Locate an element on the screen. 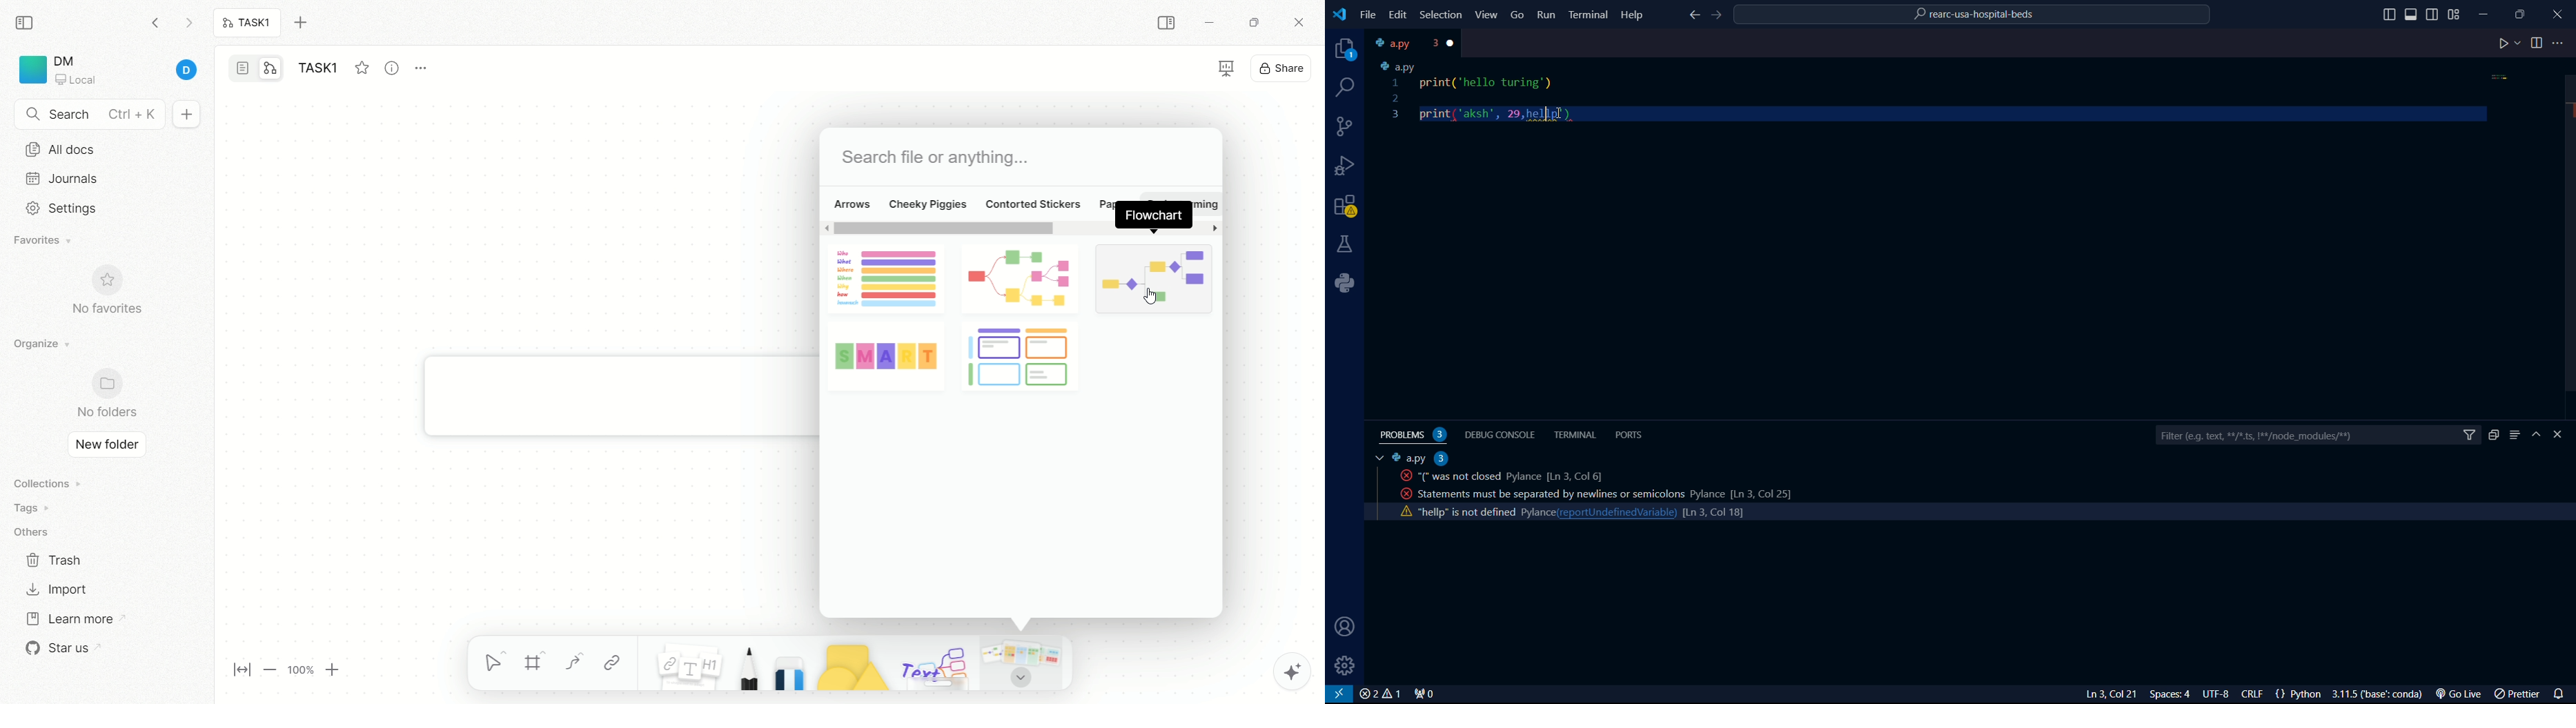  search file or anything is located at coordinates (934, 158).